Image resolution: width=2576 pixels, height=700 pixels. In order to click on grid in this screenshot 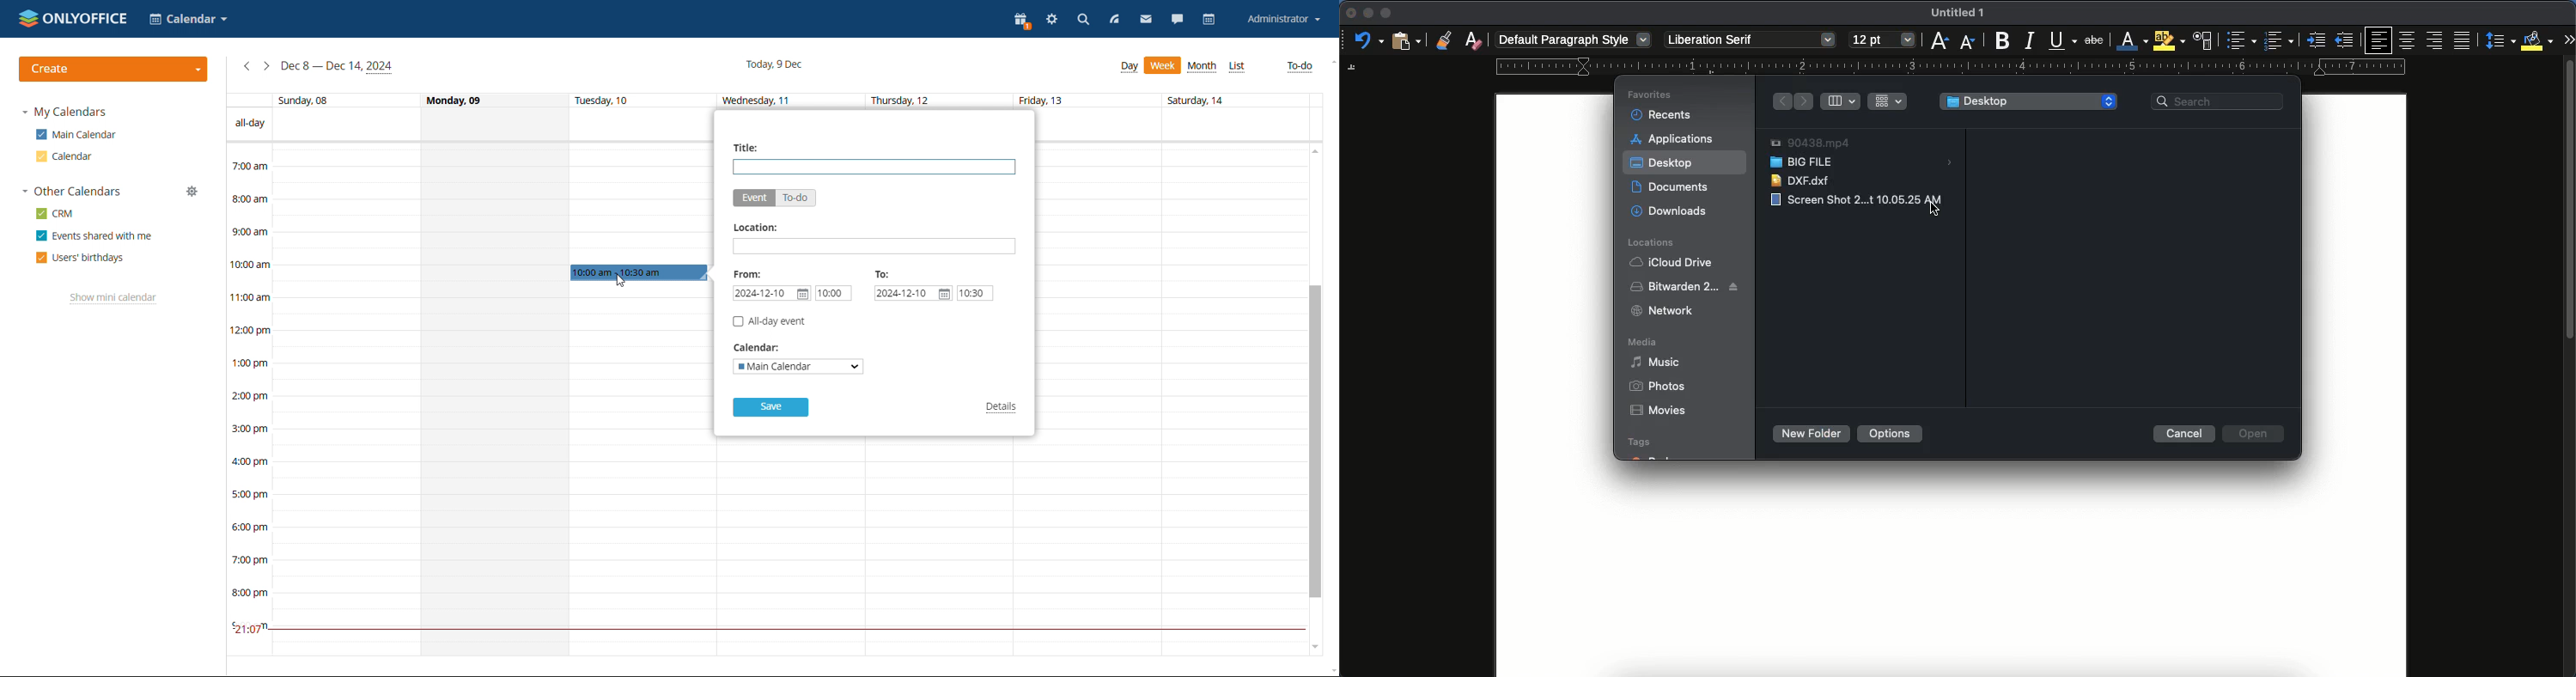, I will do `click(1890, 101)`.